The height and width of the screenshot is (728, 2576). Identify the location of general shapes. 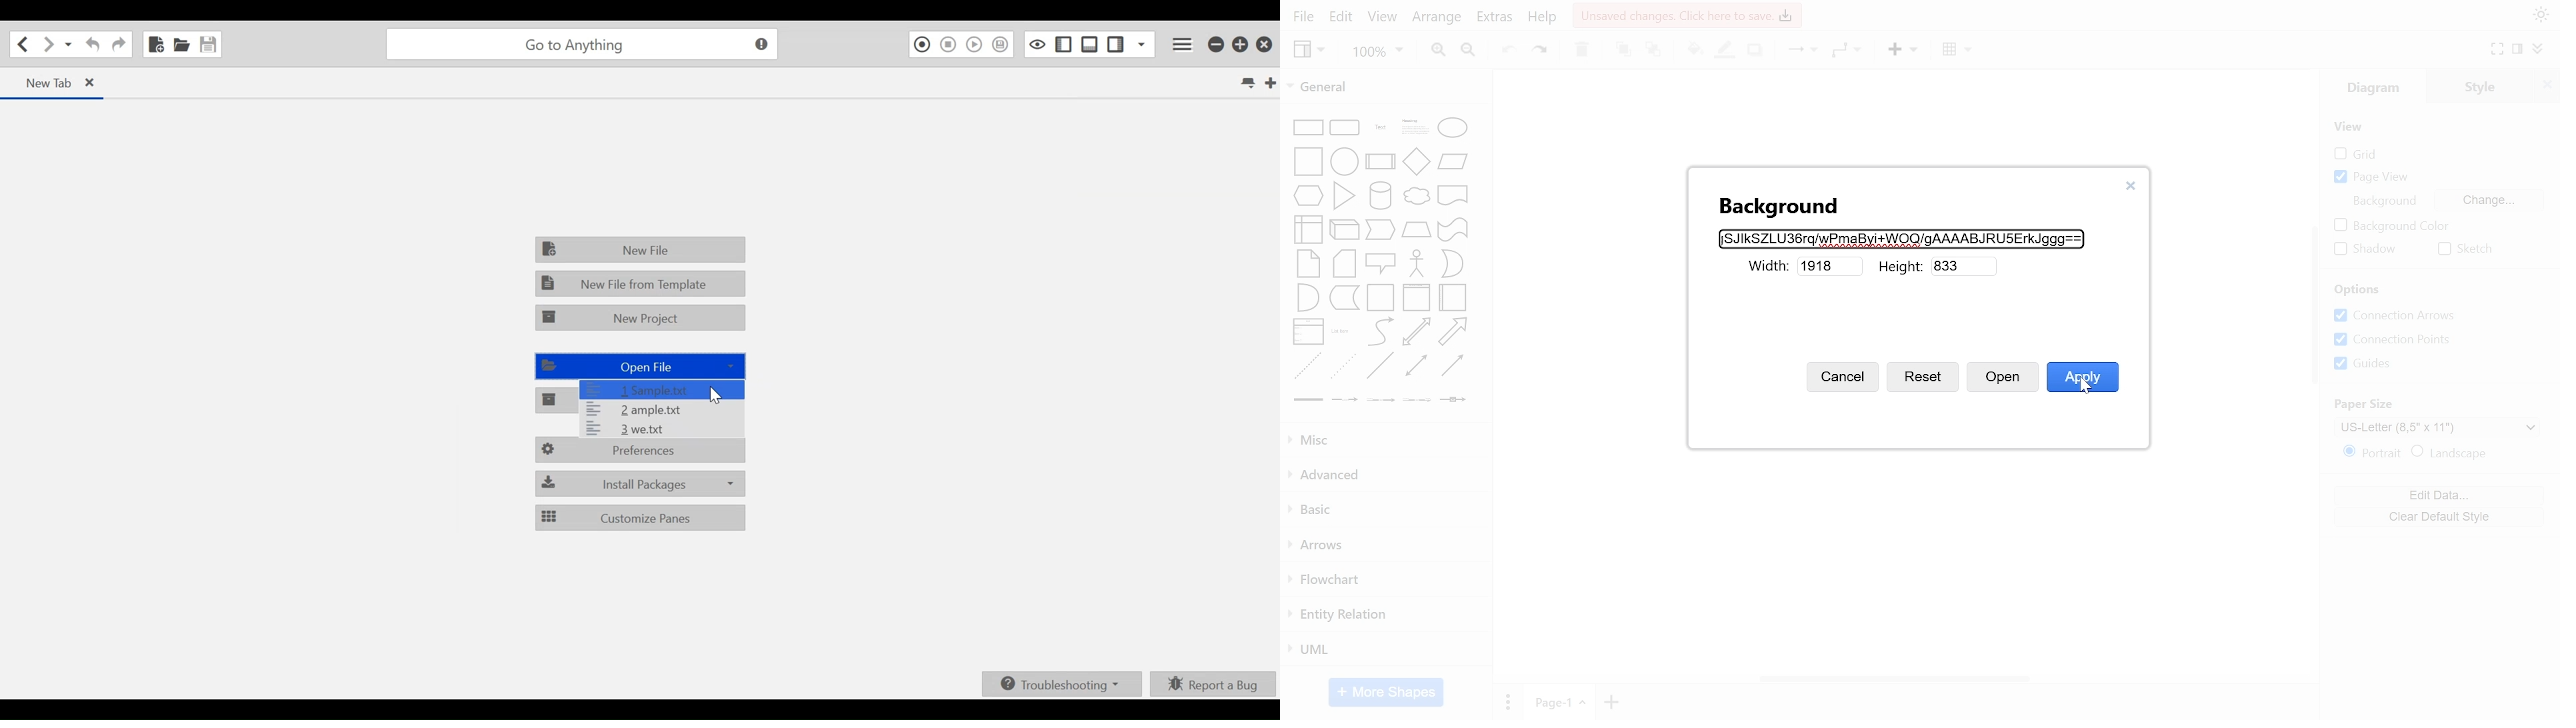
(1381, 296).